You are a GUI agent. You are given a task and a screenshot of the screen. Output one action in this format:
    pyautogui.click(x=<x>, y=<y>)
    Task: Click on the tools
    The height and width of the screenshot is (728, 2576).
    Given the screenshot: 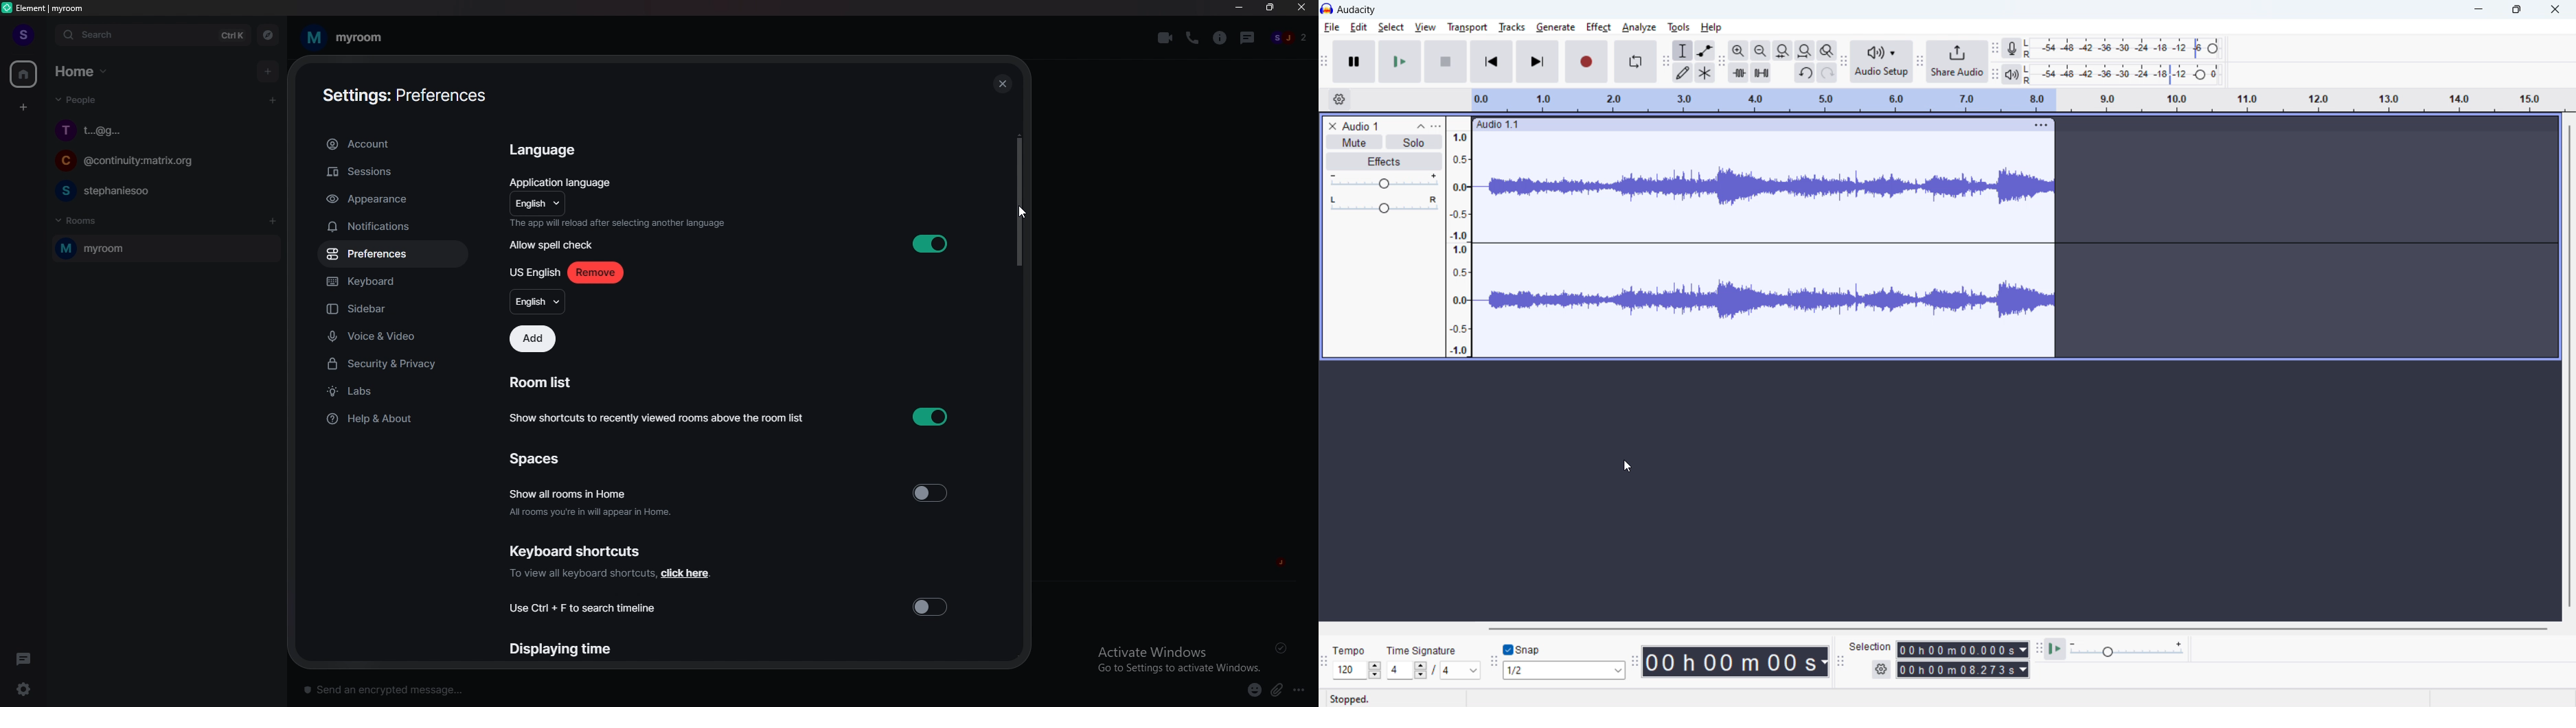 What is the action you would take?
    pyautogui.click(x=1679, y=27)
    